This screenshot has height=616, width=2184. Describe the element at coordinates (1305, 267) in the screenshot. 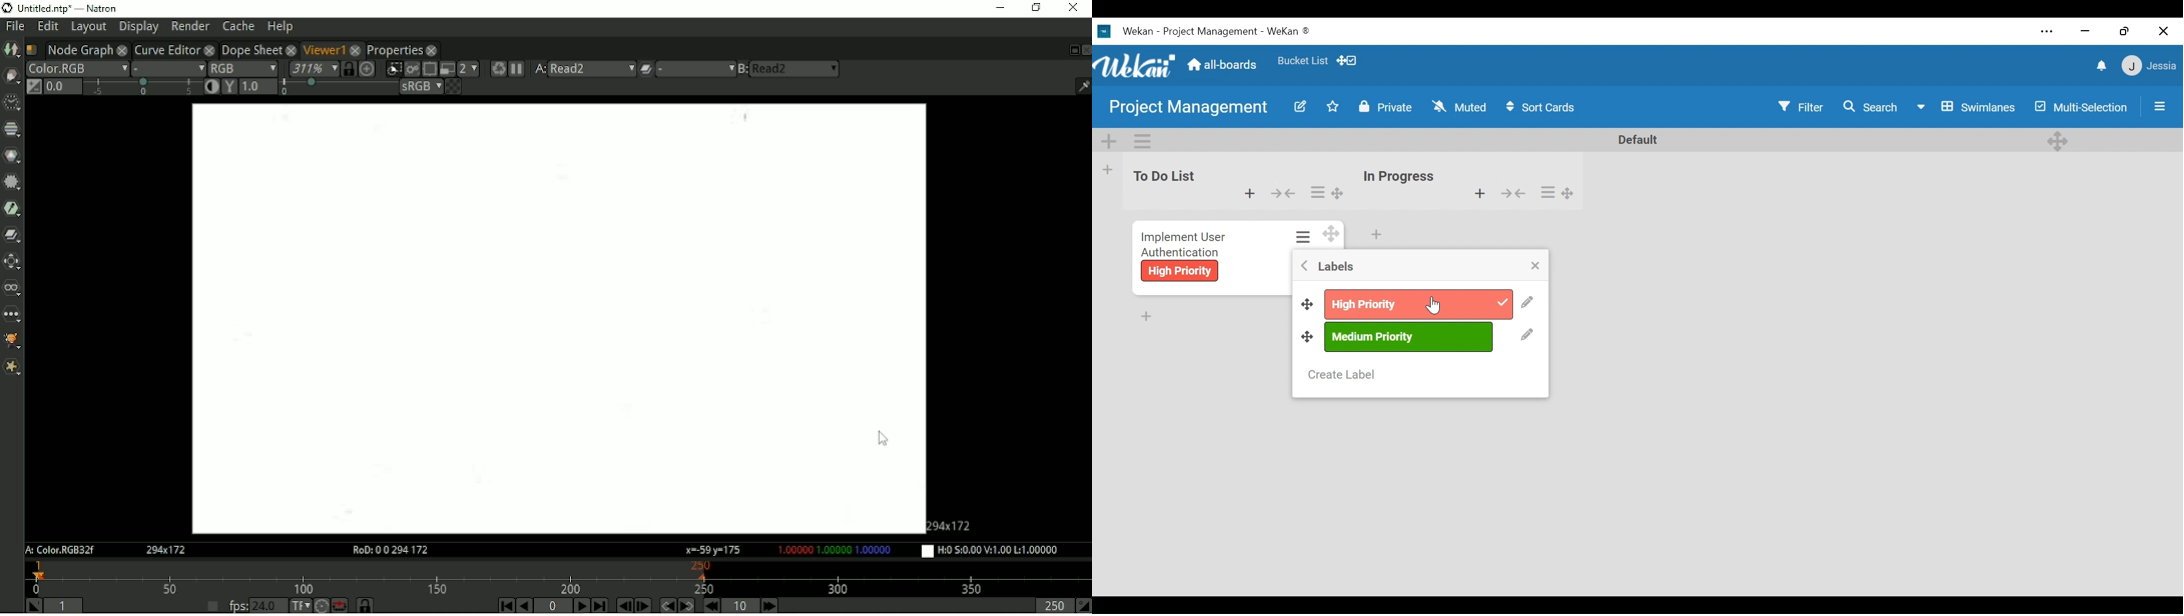

I see `previous` at that location.